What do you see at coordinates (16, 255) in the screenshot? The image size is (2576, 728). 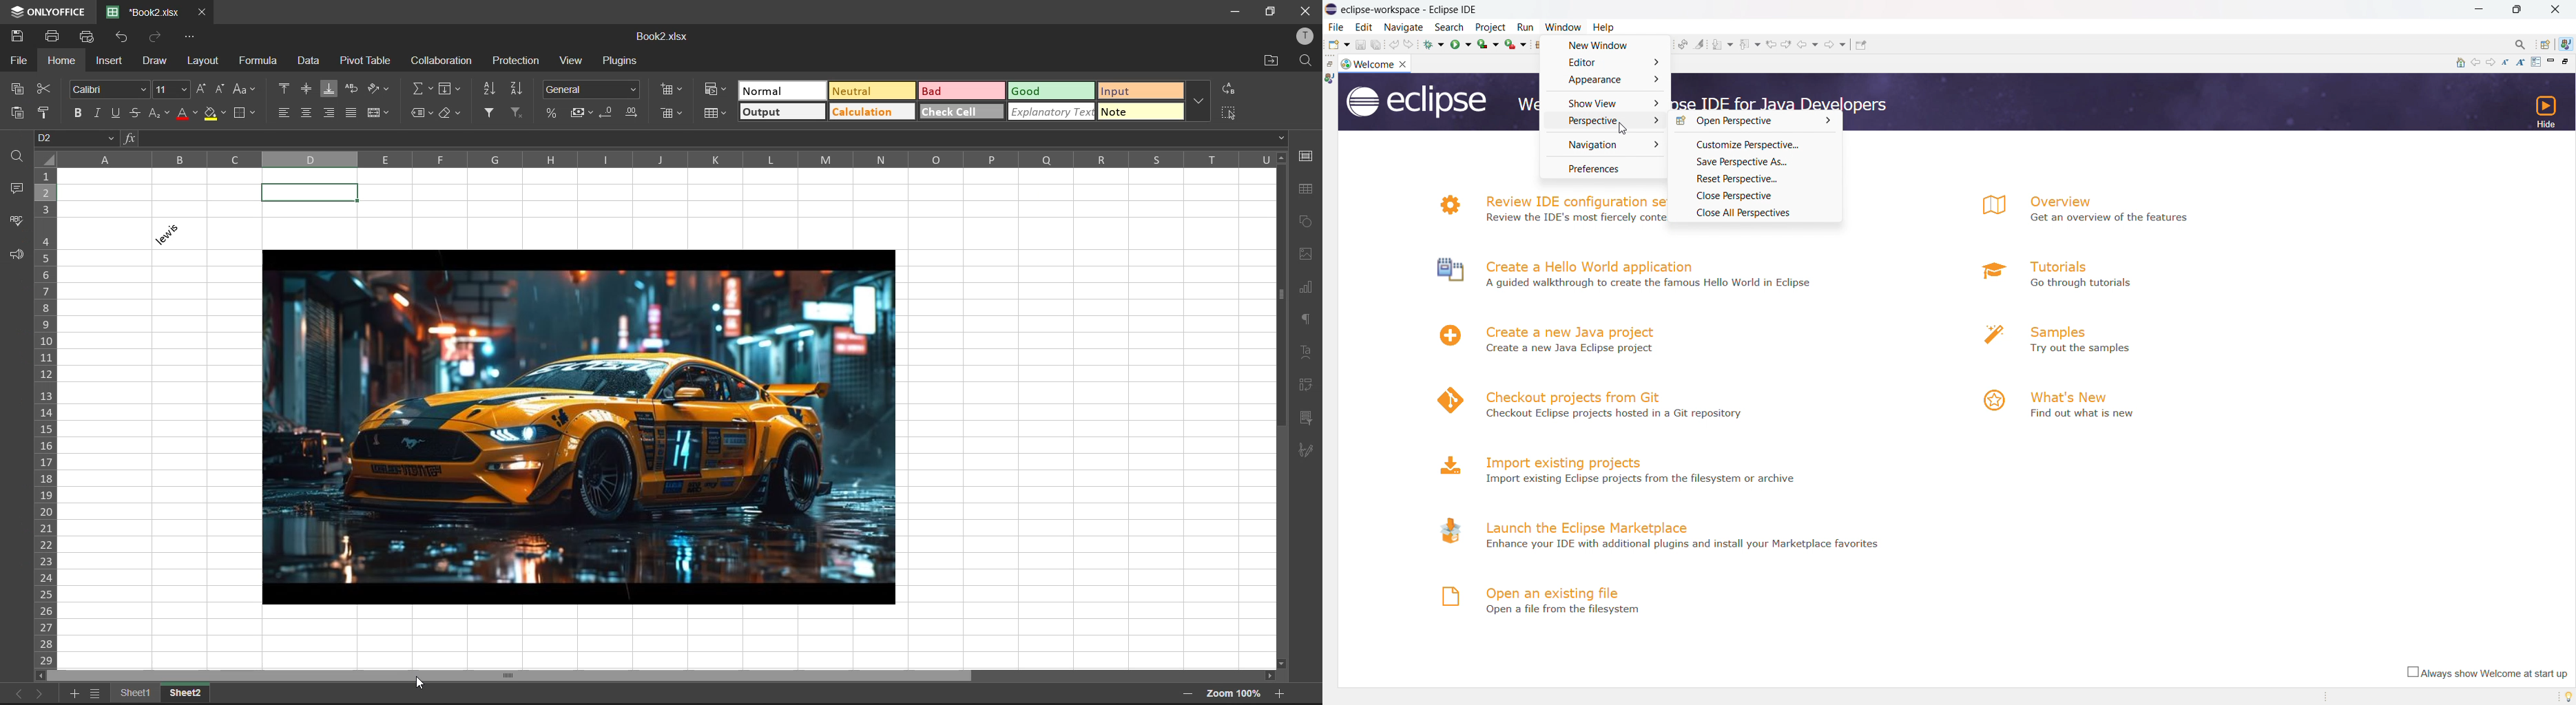 I see `feedback` at bounding box center [16, 255].